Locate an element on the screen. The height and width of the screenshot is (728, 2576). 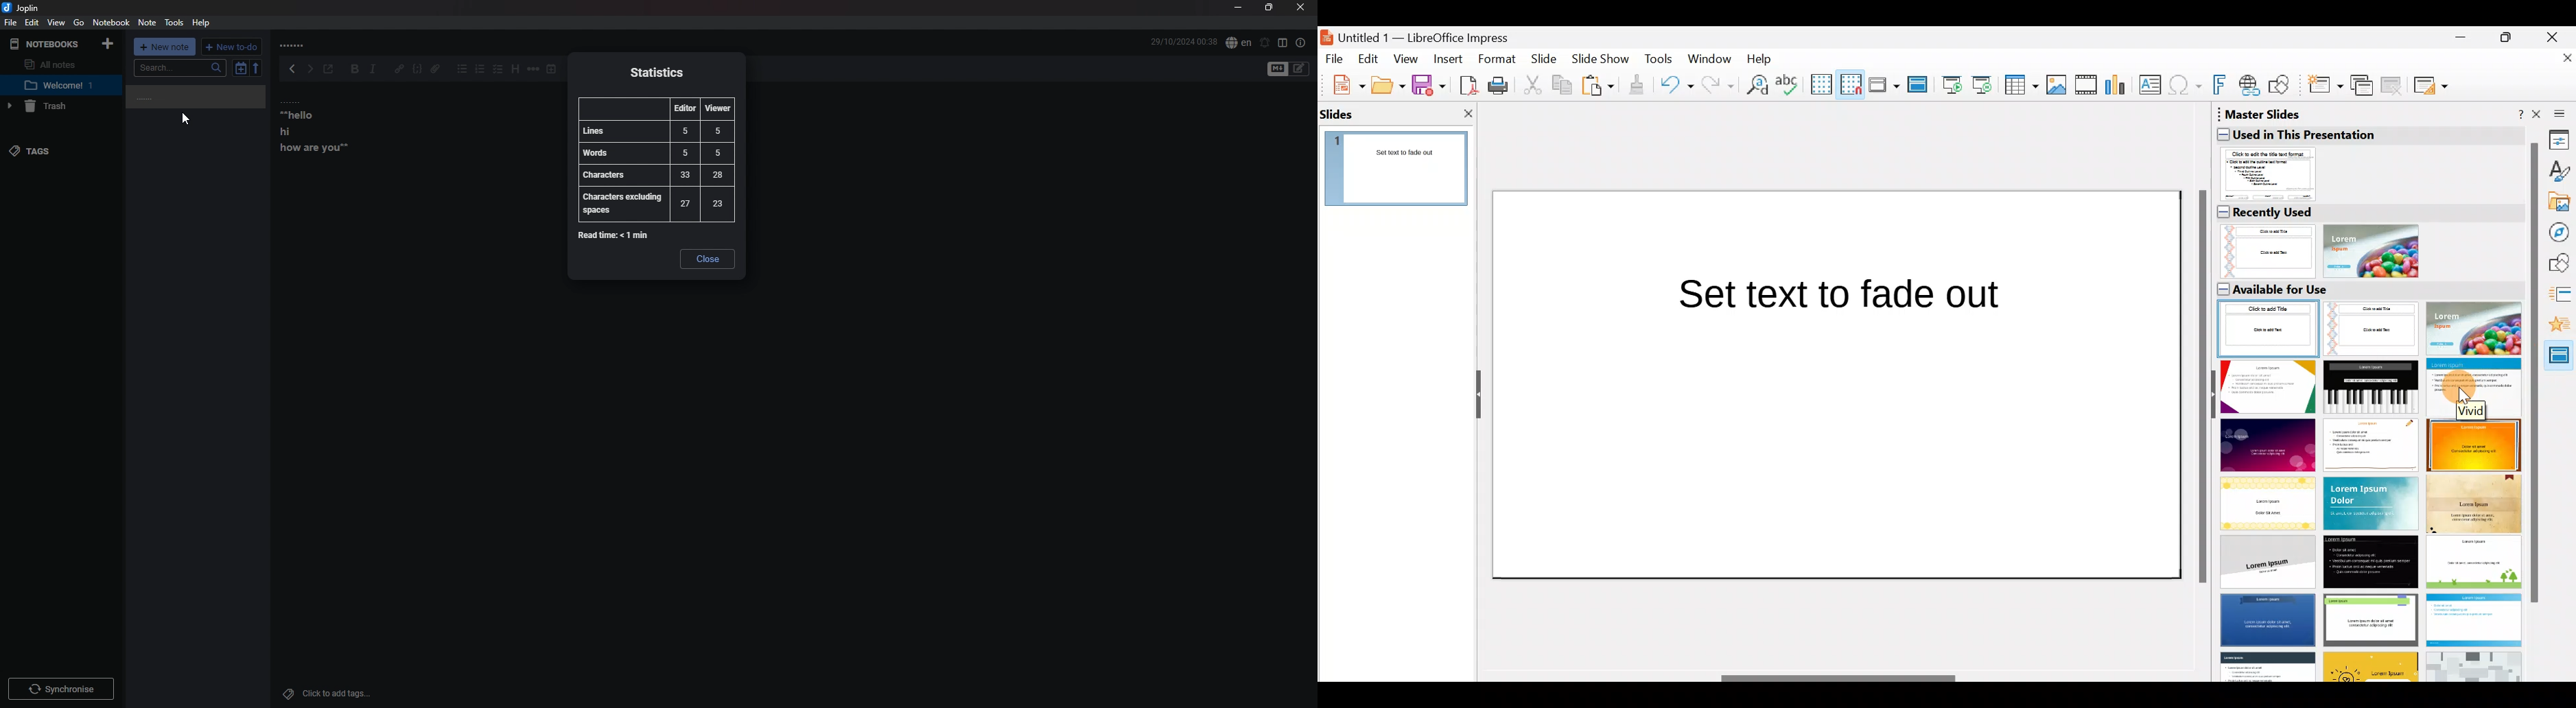
All notes is located at coordinates (54, 63).